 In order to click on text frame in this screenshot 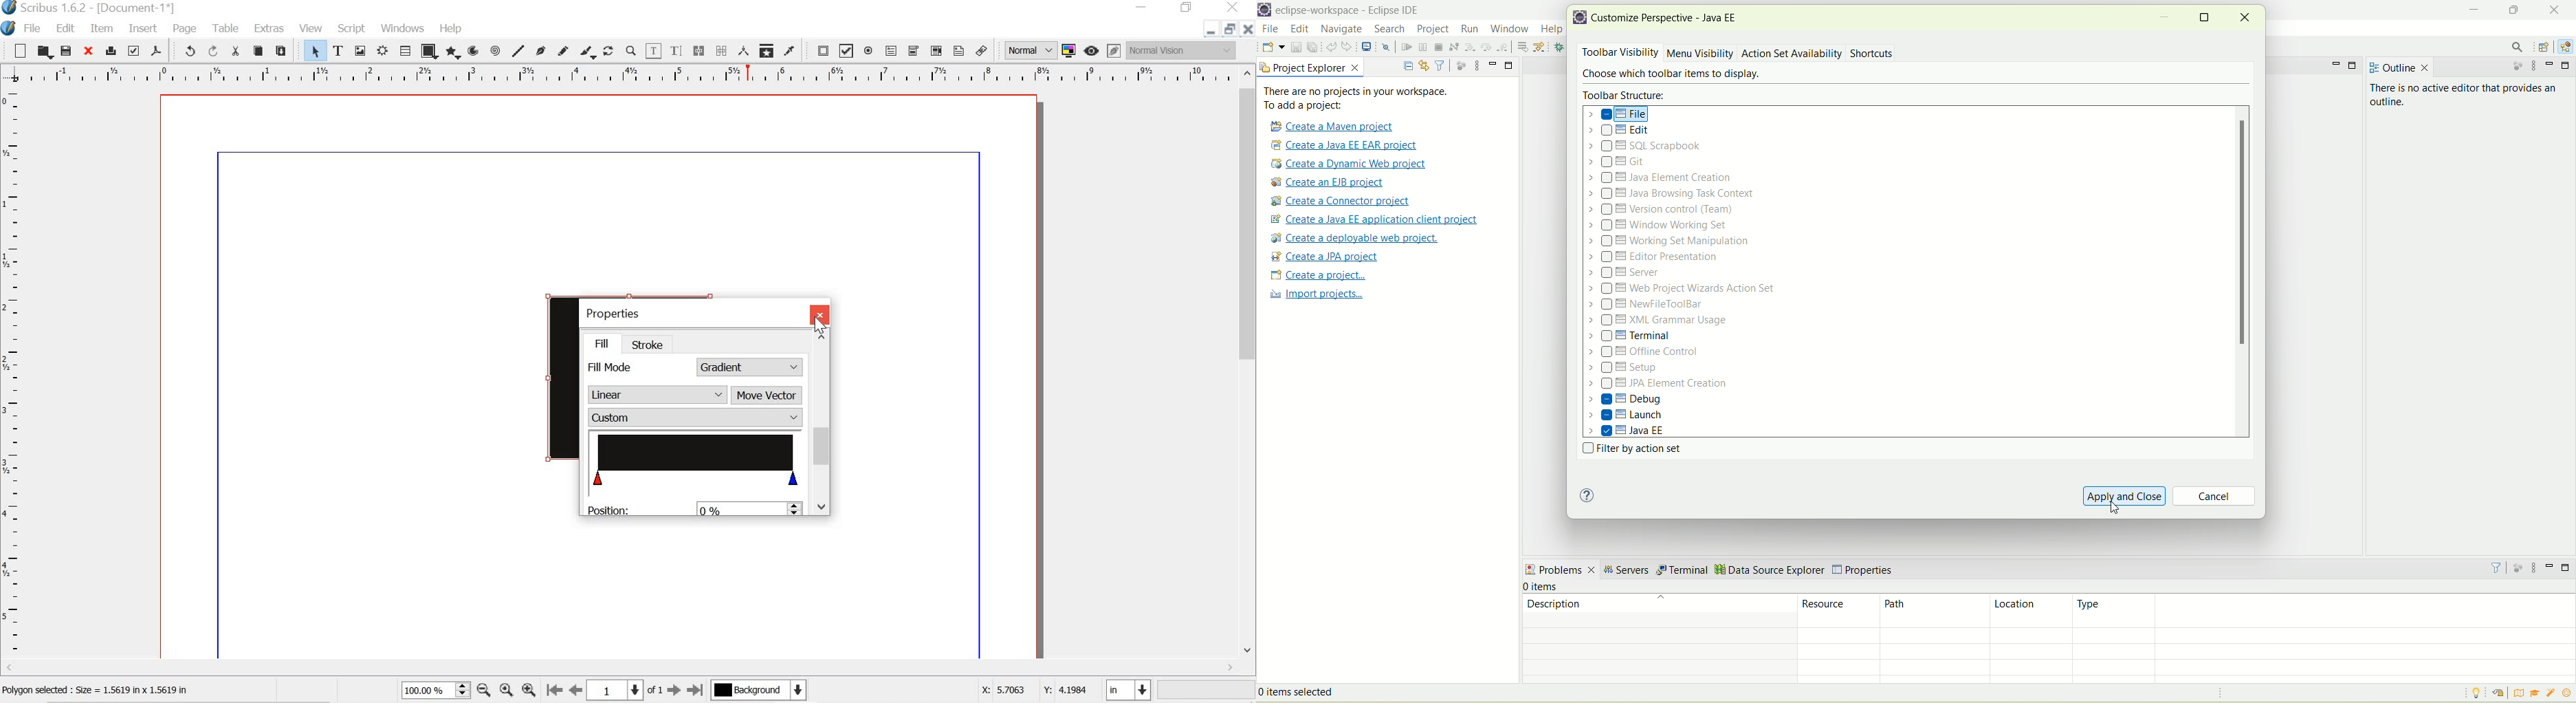, I will do `click(338, 49)`.